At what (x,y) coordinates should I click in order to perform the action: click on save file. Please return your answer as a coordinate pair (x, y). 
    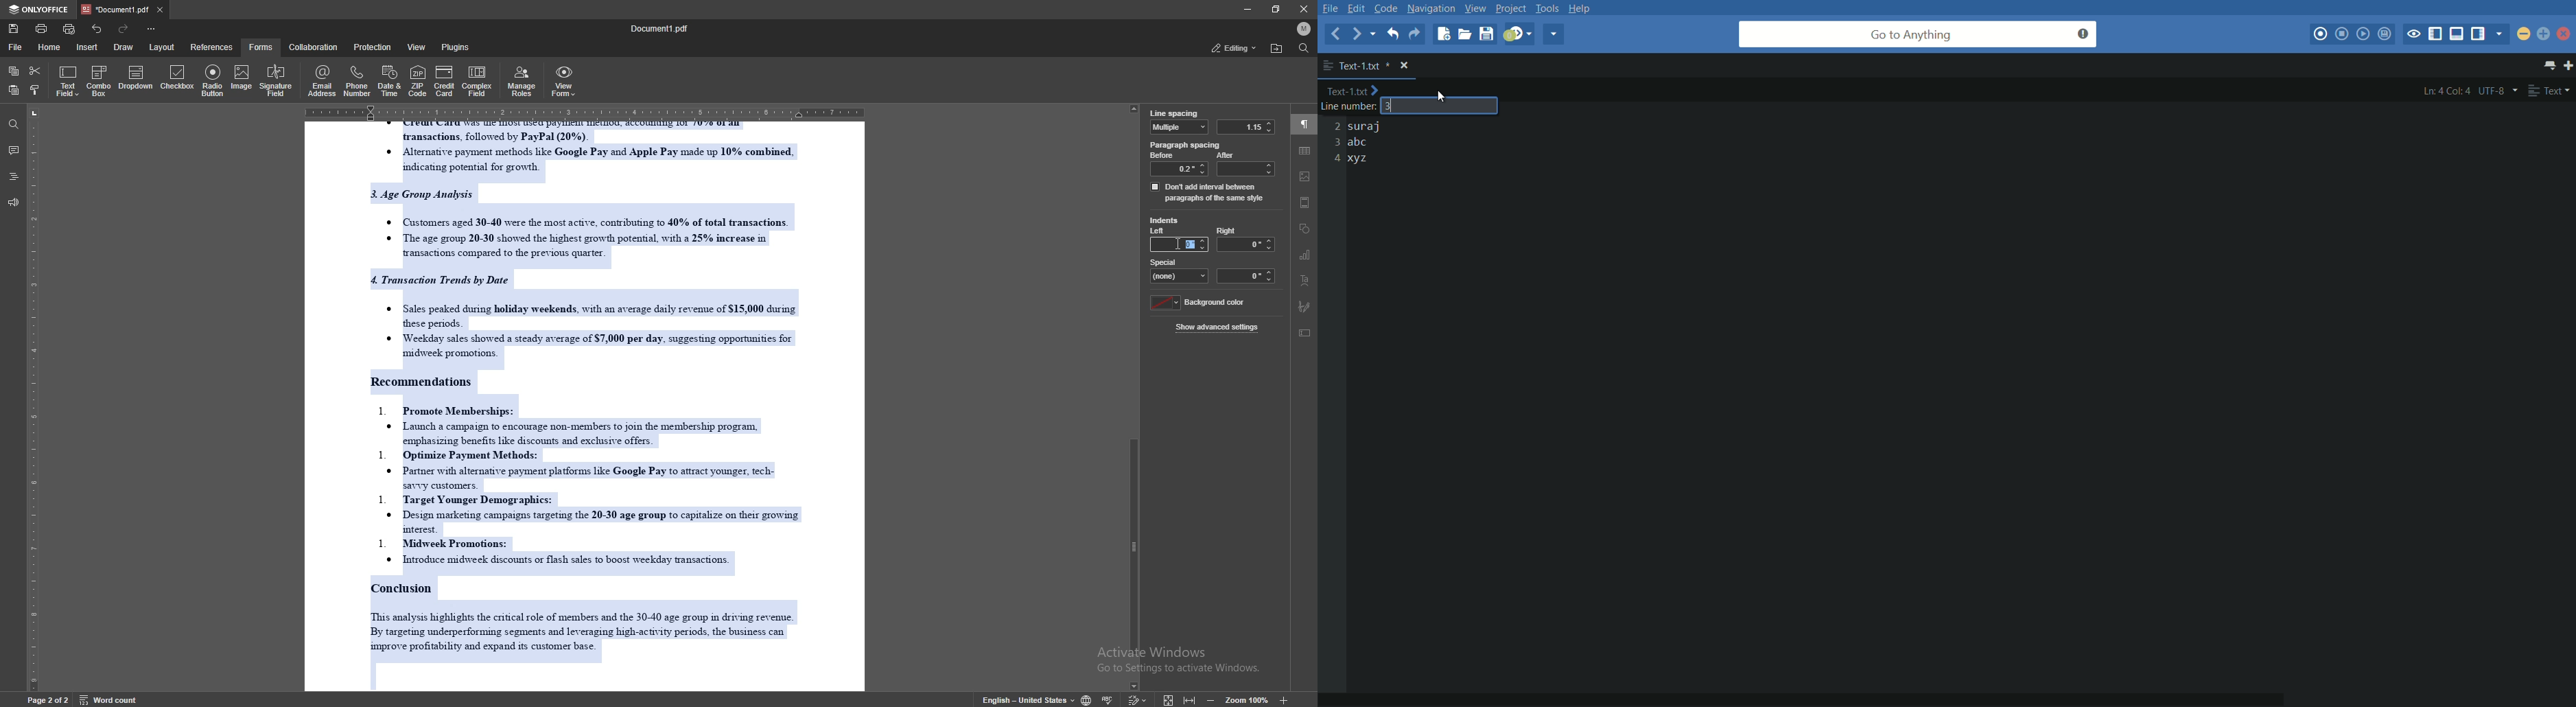
    Looking at the image, I should click on (1486, 35).